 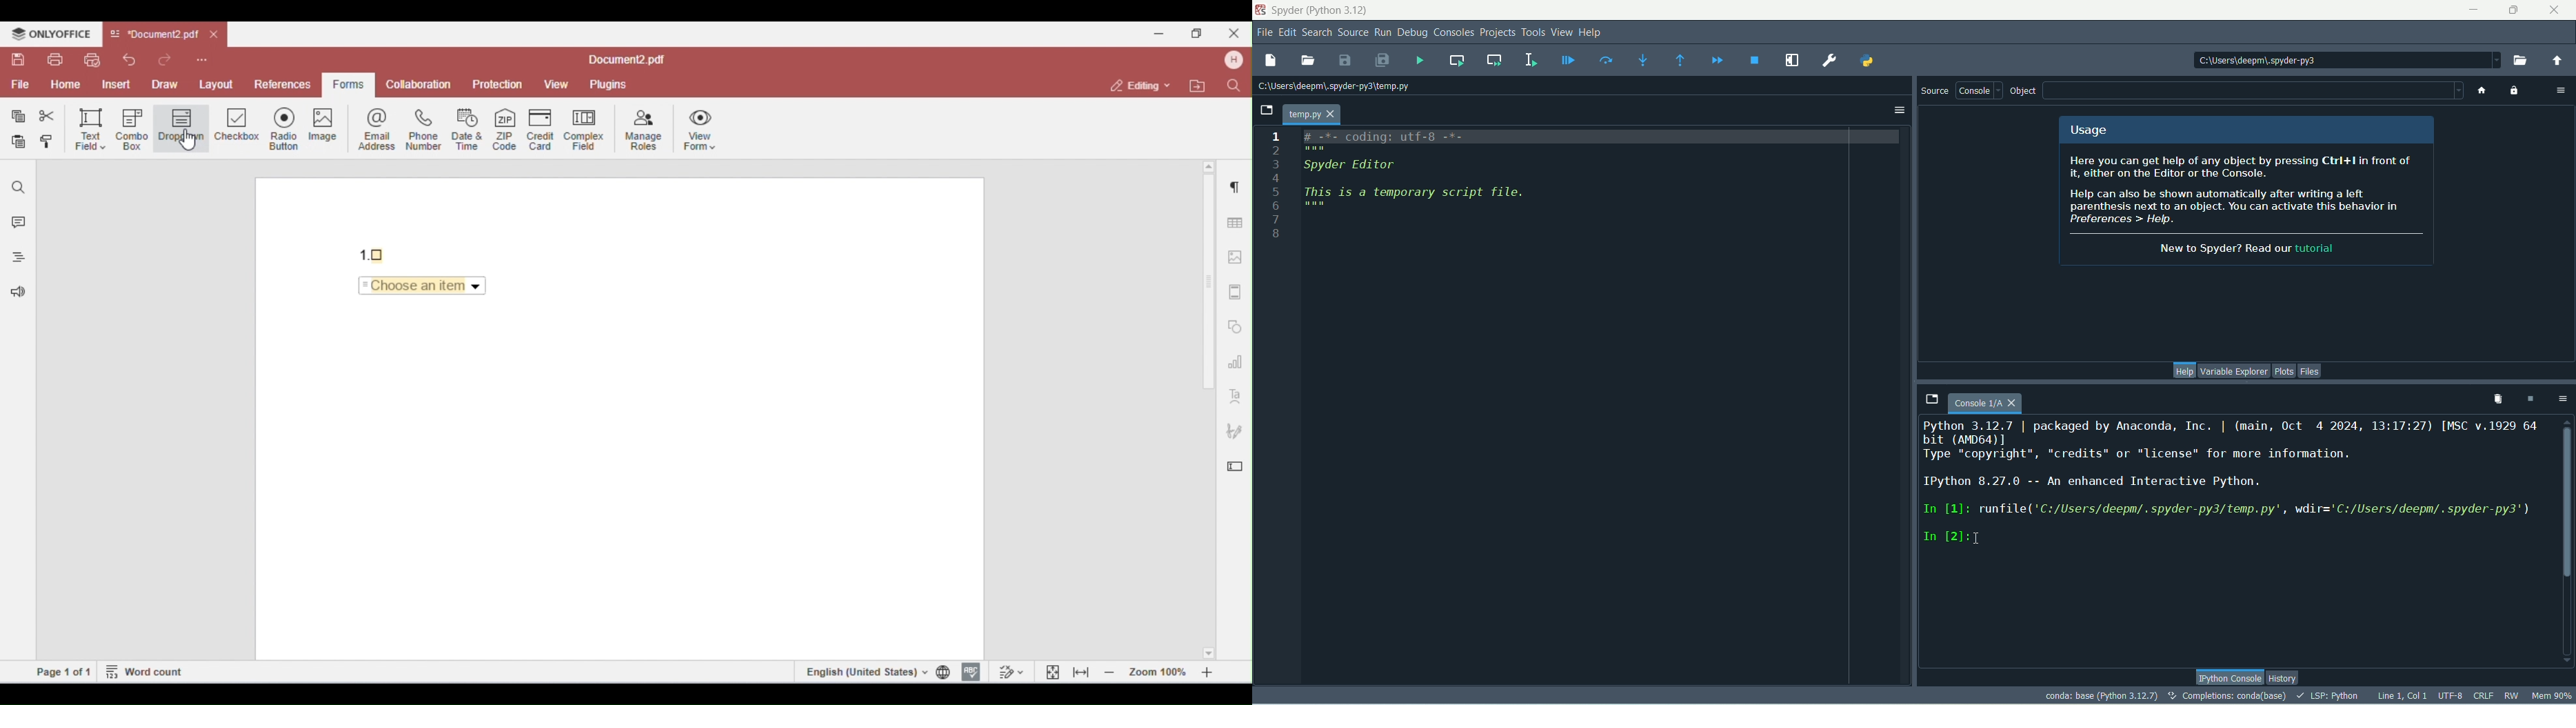 What do you see at coordinates (2284, 371) in the screenshot?
I see `plots` at bounding box center [2284, 371].